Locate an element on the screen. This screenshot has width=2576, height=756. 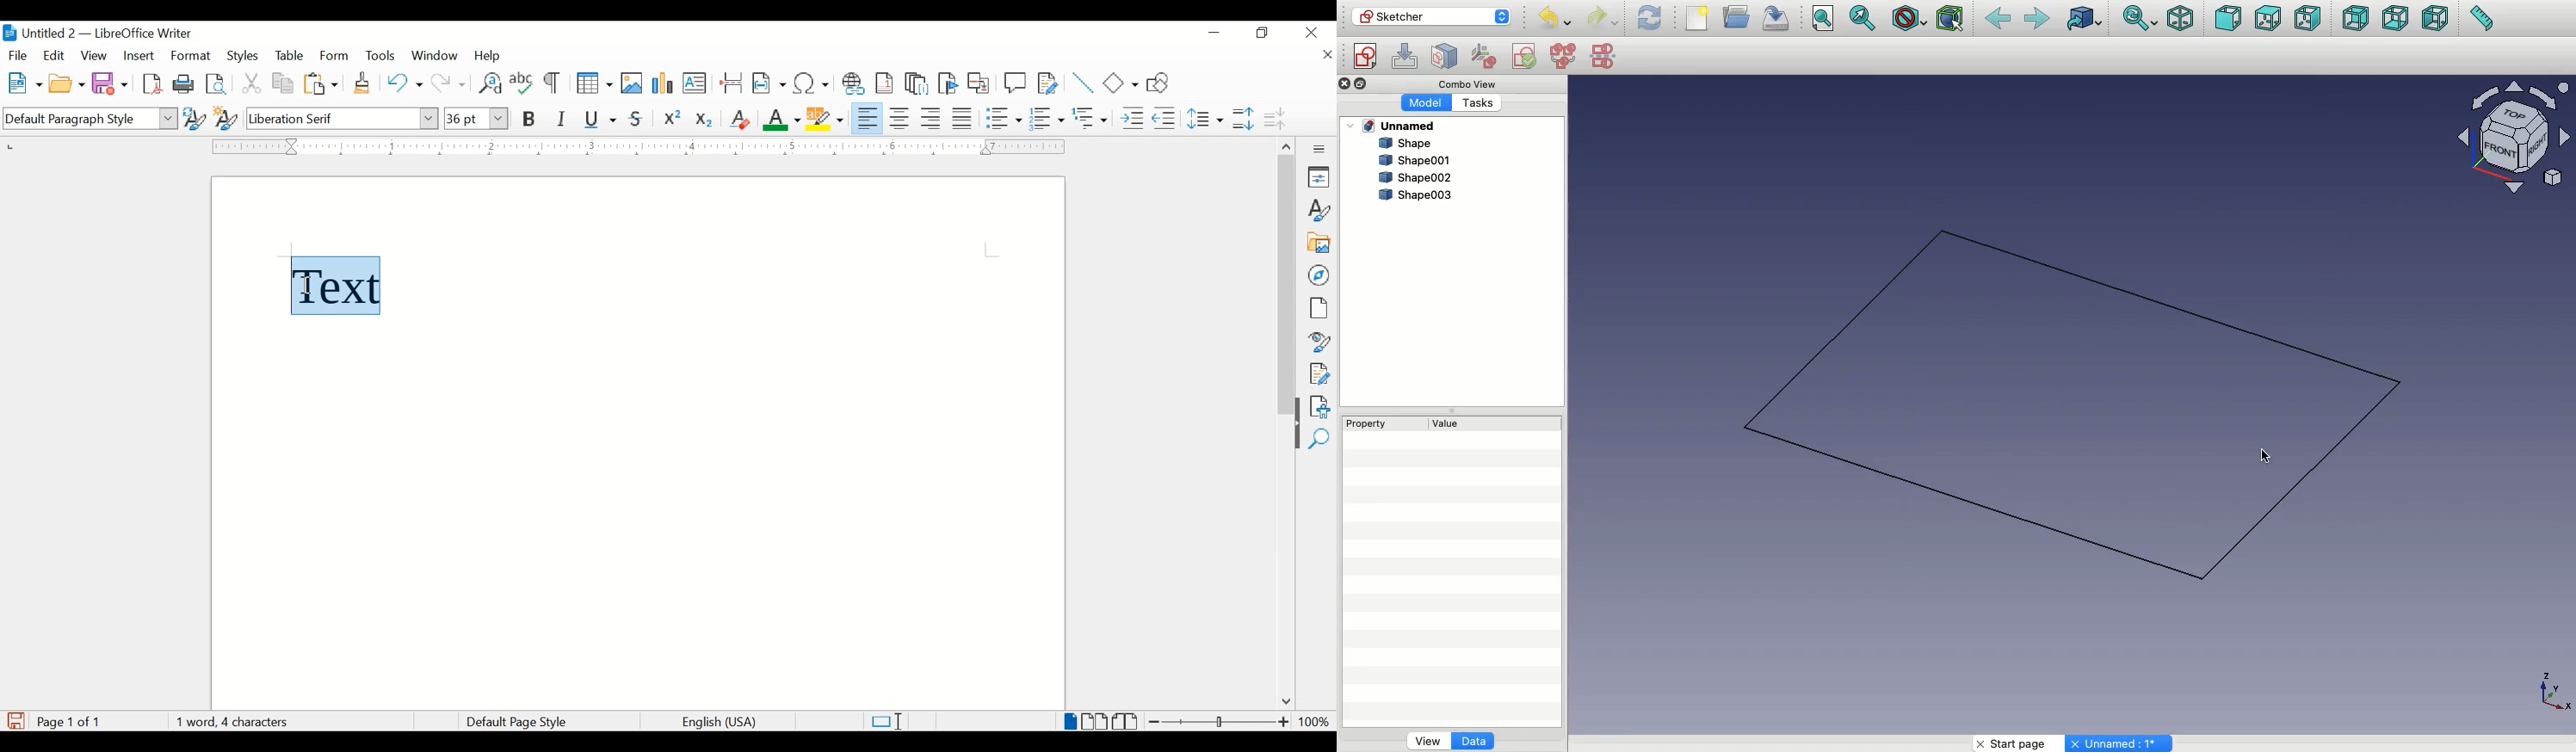
untitled 2 - libreOffice Writer is located at coordinates (97, 36).